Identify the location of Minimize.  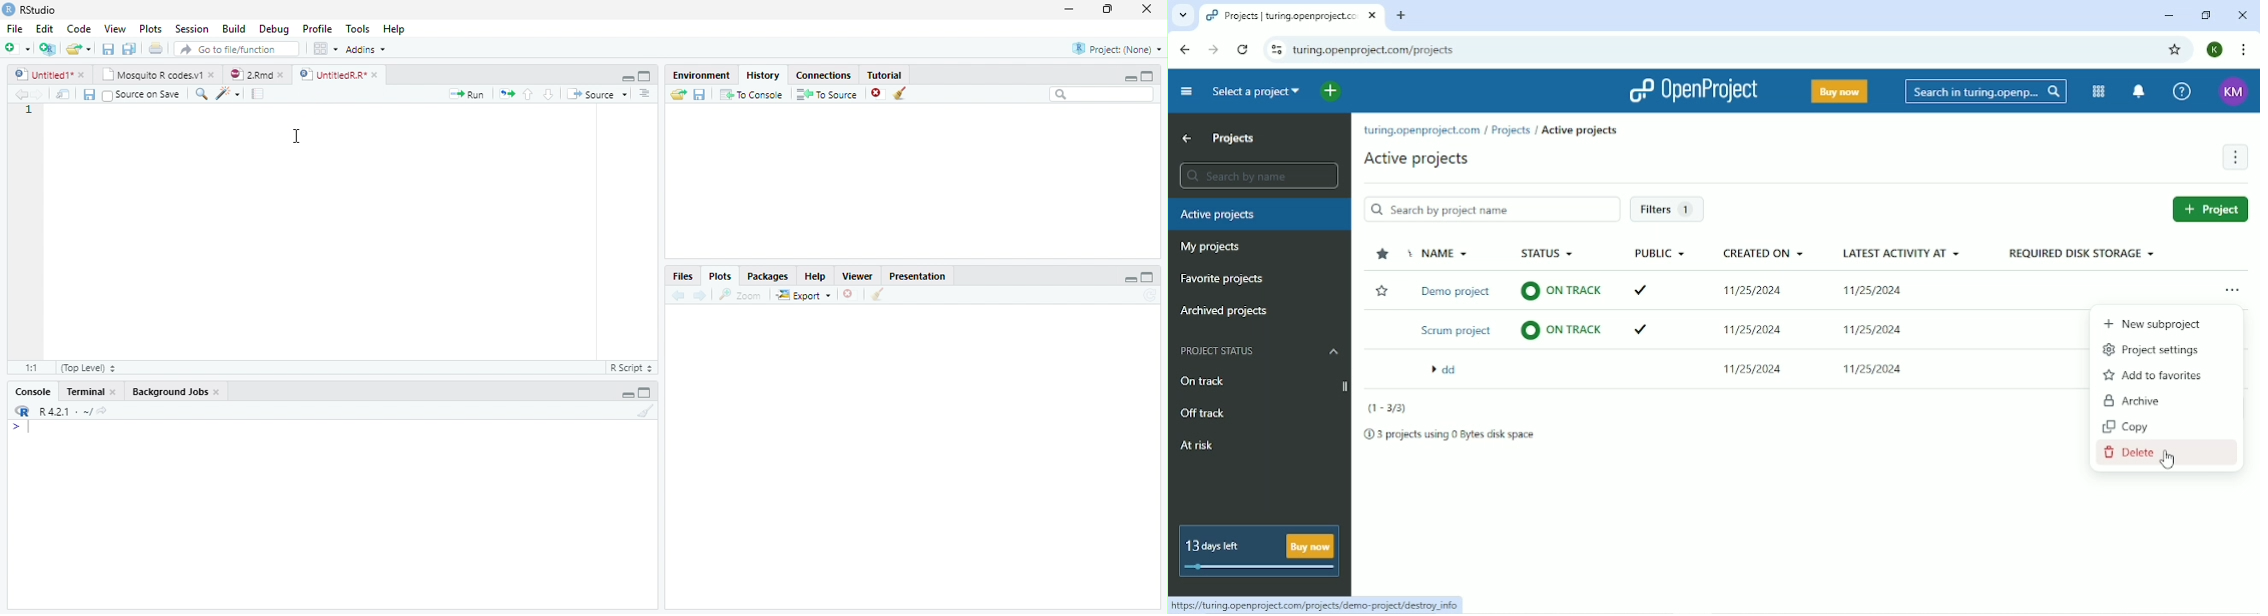
(1071, 9).